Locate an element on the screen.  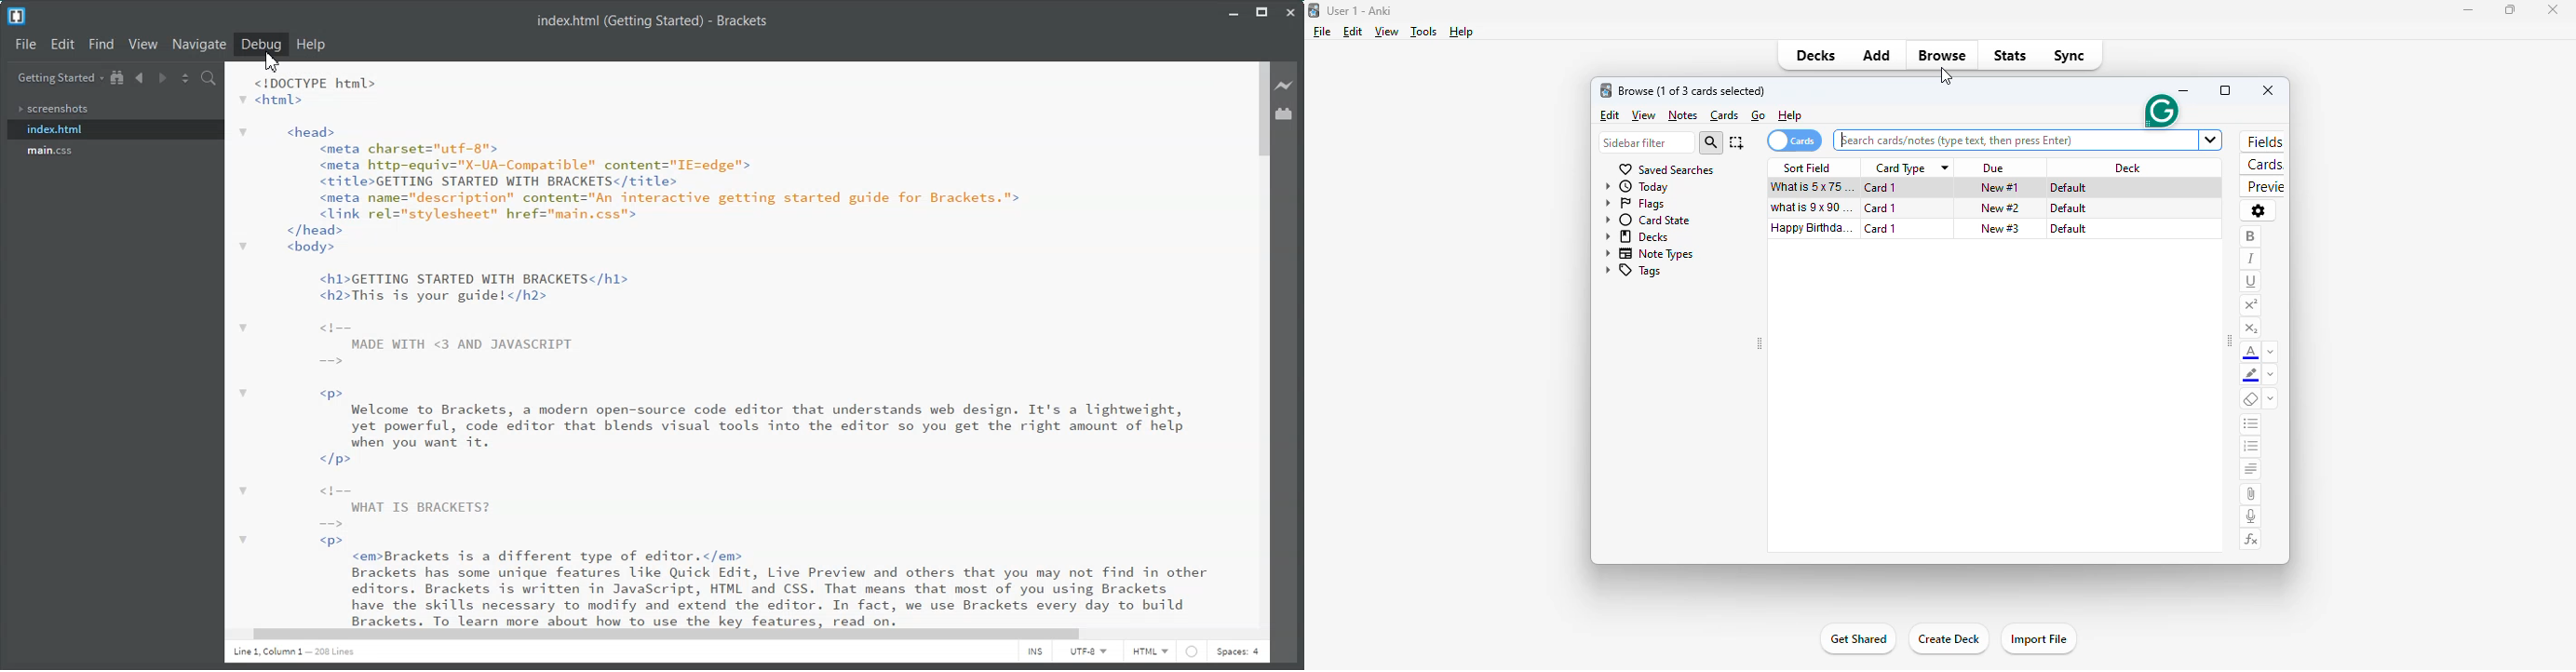
bold is located at coordinates (2252, 237).